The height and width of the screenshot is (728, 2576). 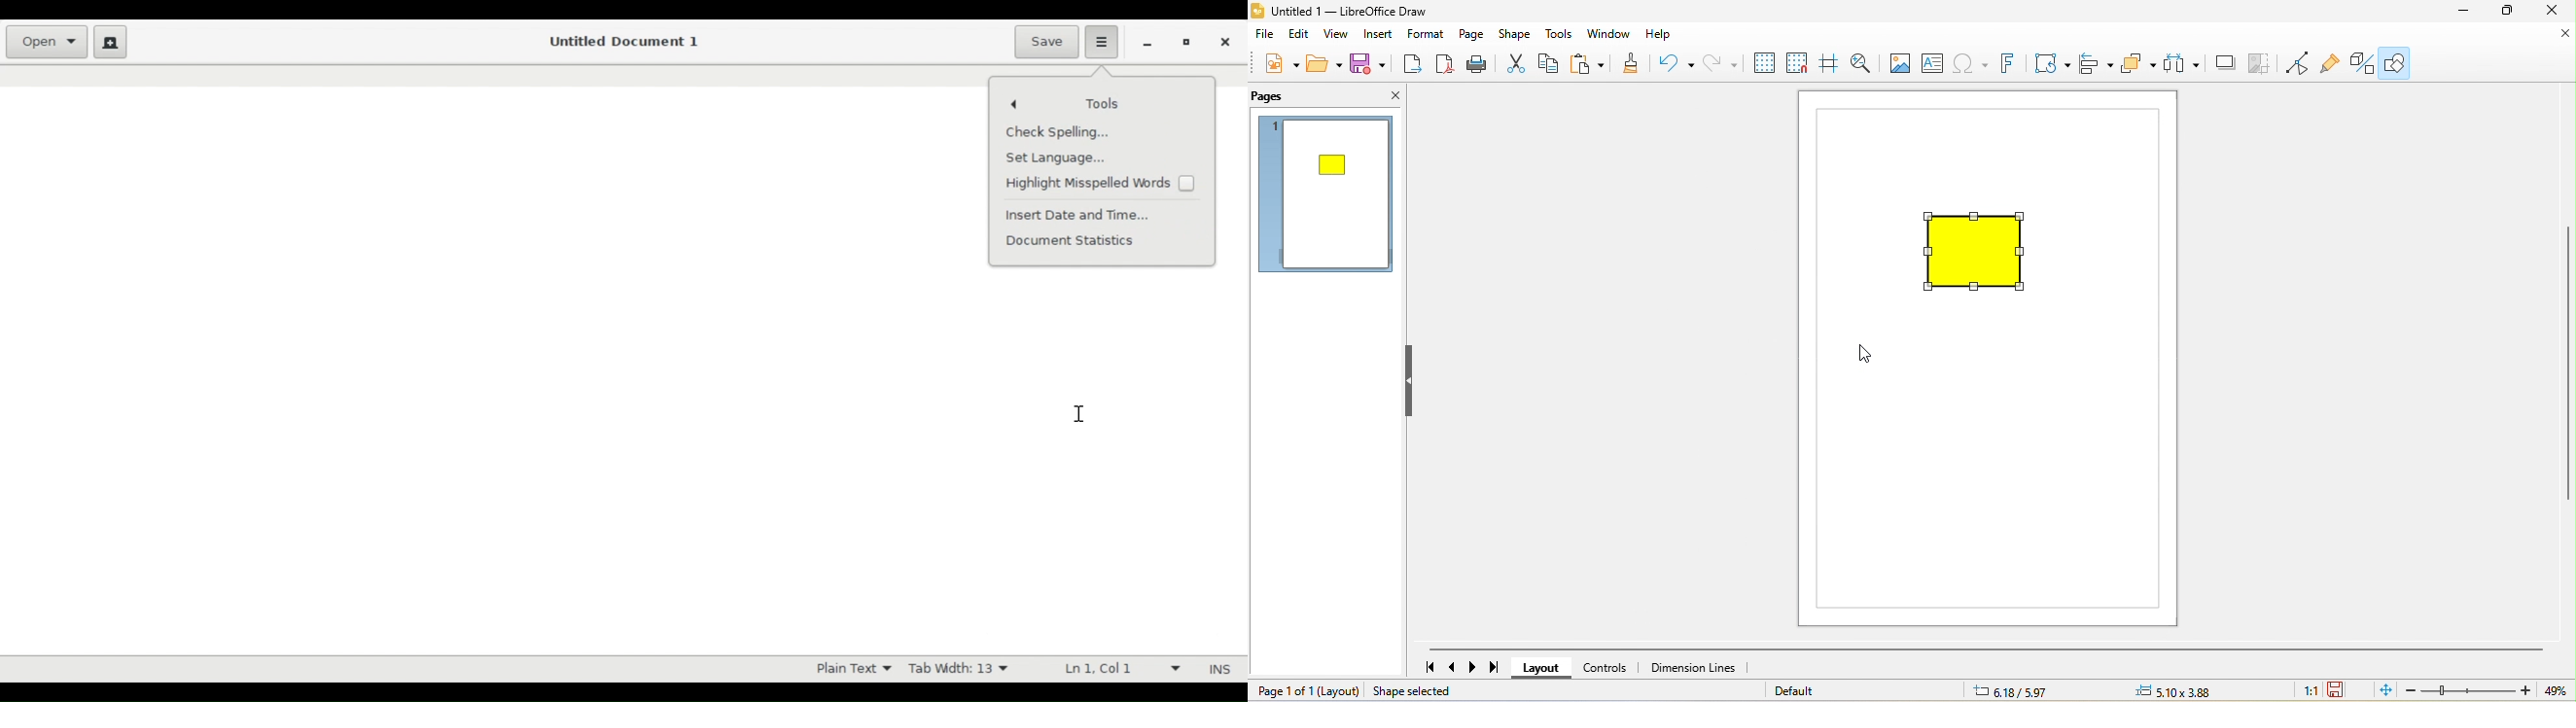 I want to click on default, so click(x=1815, y=691).